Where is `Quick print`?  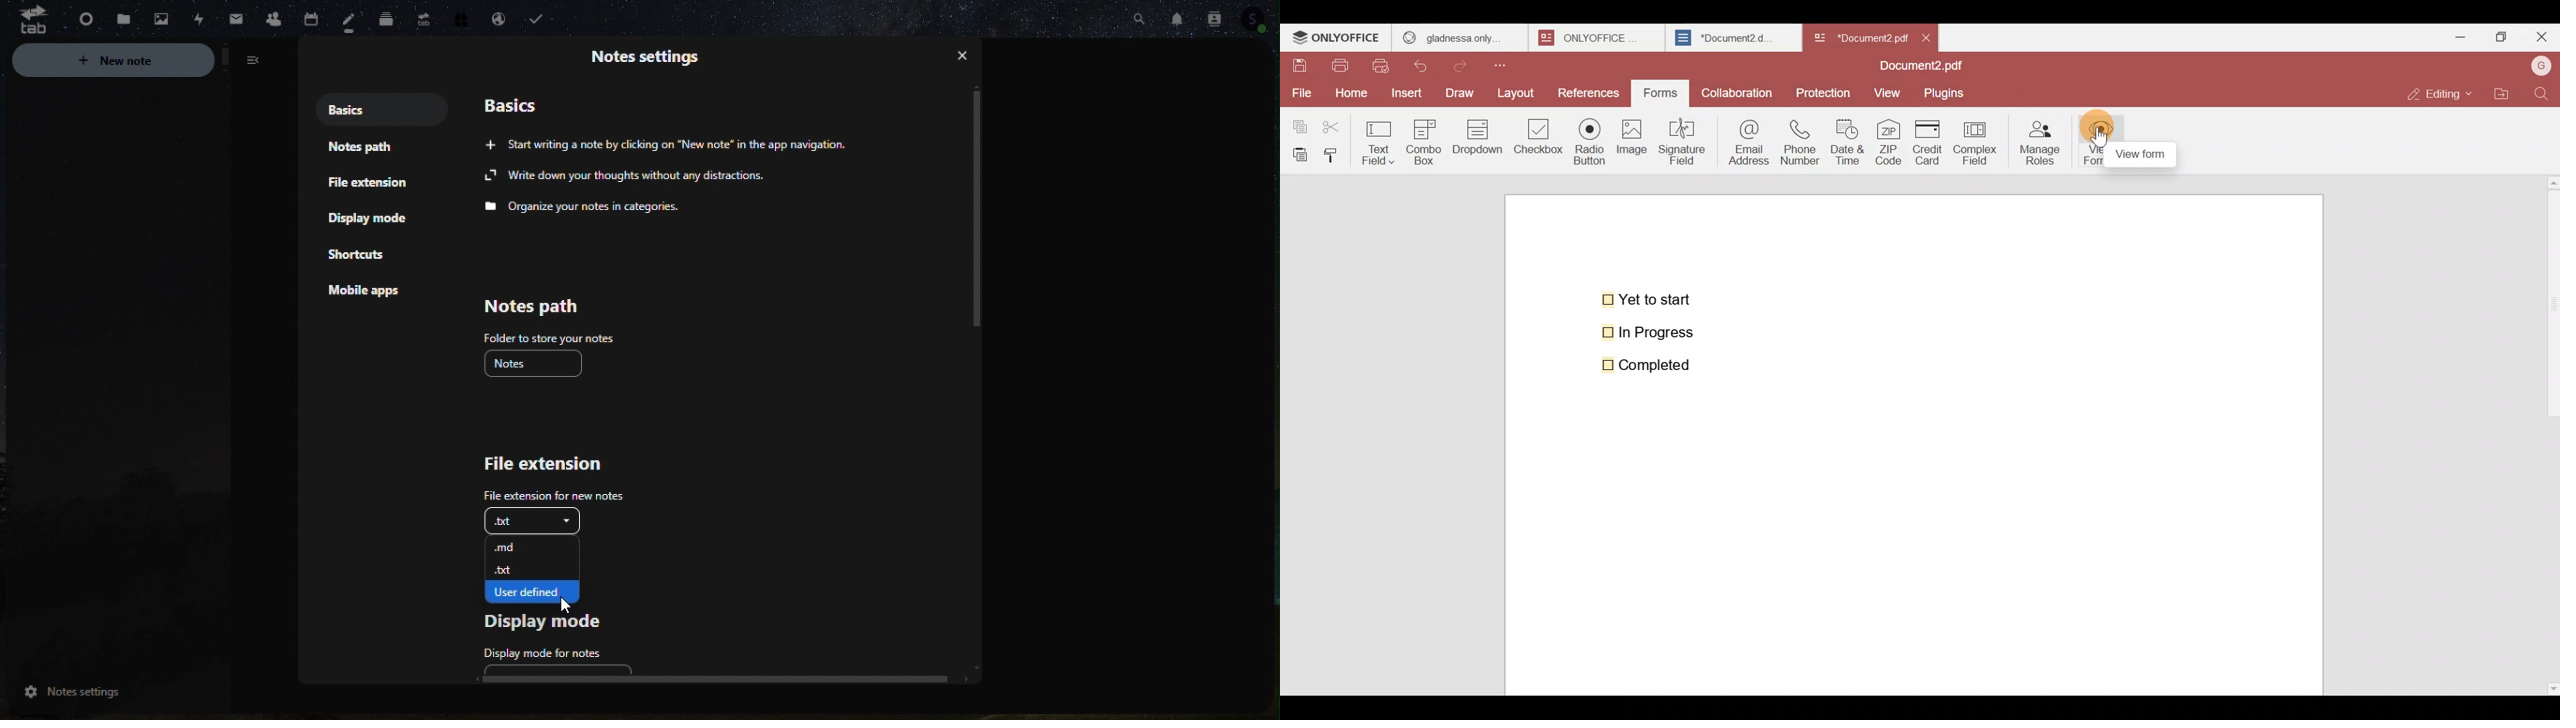 Quick print is located at coordinates (1385, 65).